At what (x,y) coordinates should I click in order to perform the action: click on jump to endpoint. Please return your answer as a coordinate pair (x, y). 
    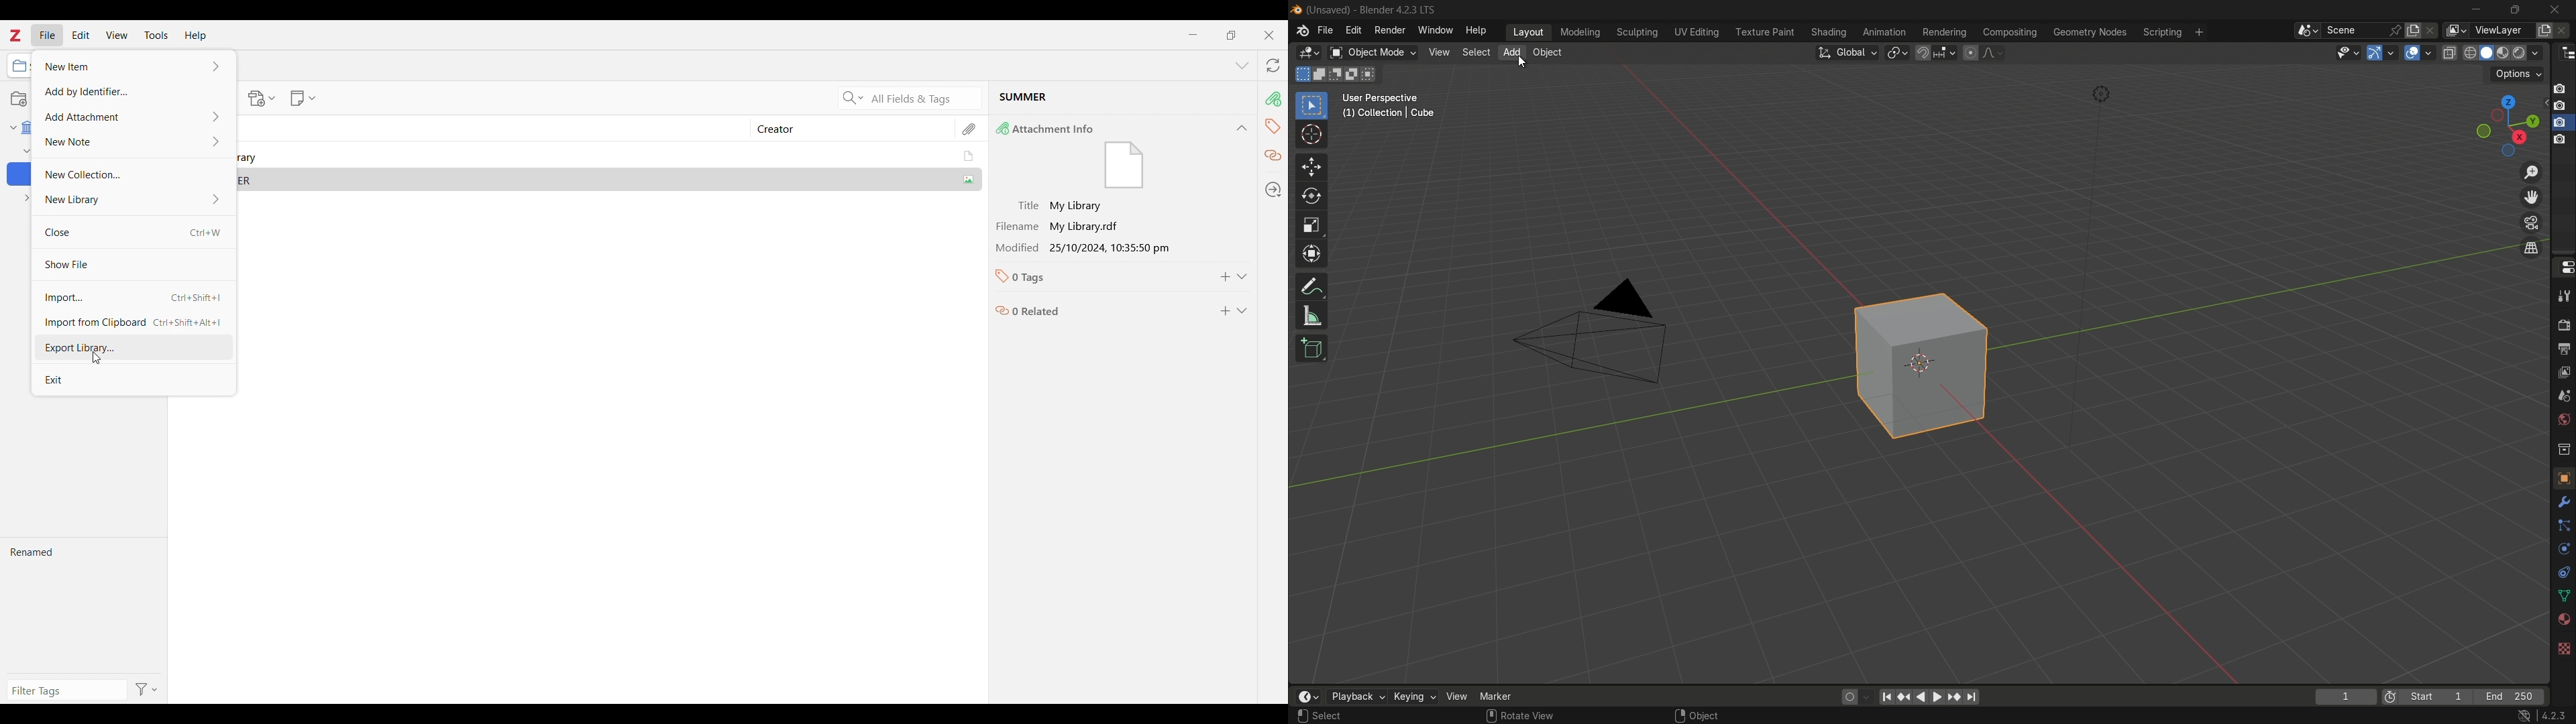
    Looking at the image, I should click on (1884, 697).